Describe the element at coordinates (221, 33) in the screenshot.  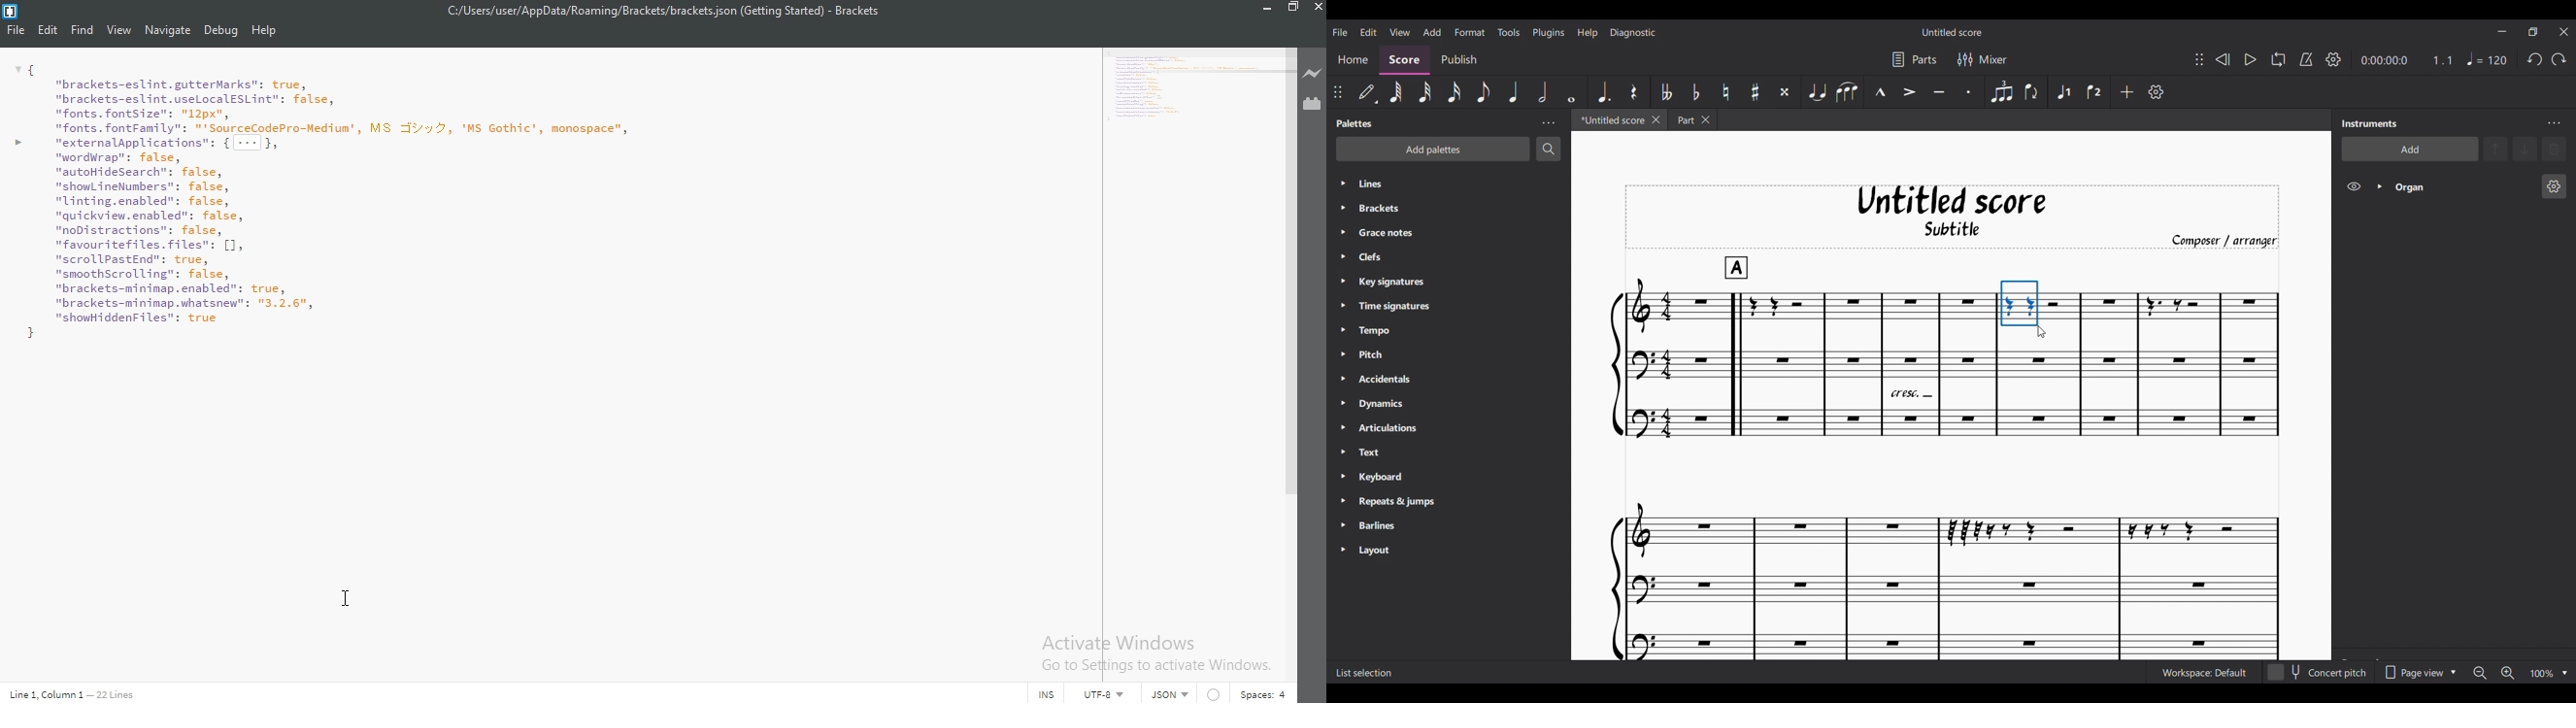
I see `Debug` at that location.